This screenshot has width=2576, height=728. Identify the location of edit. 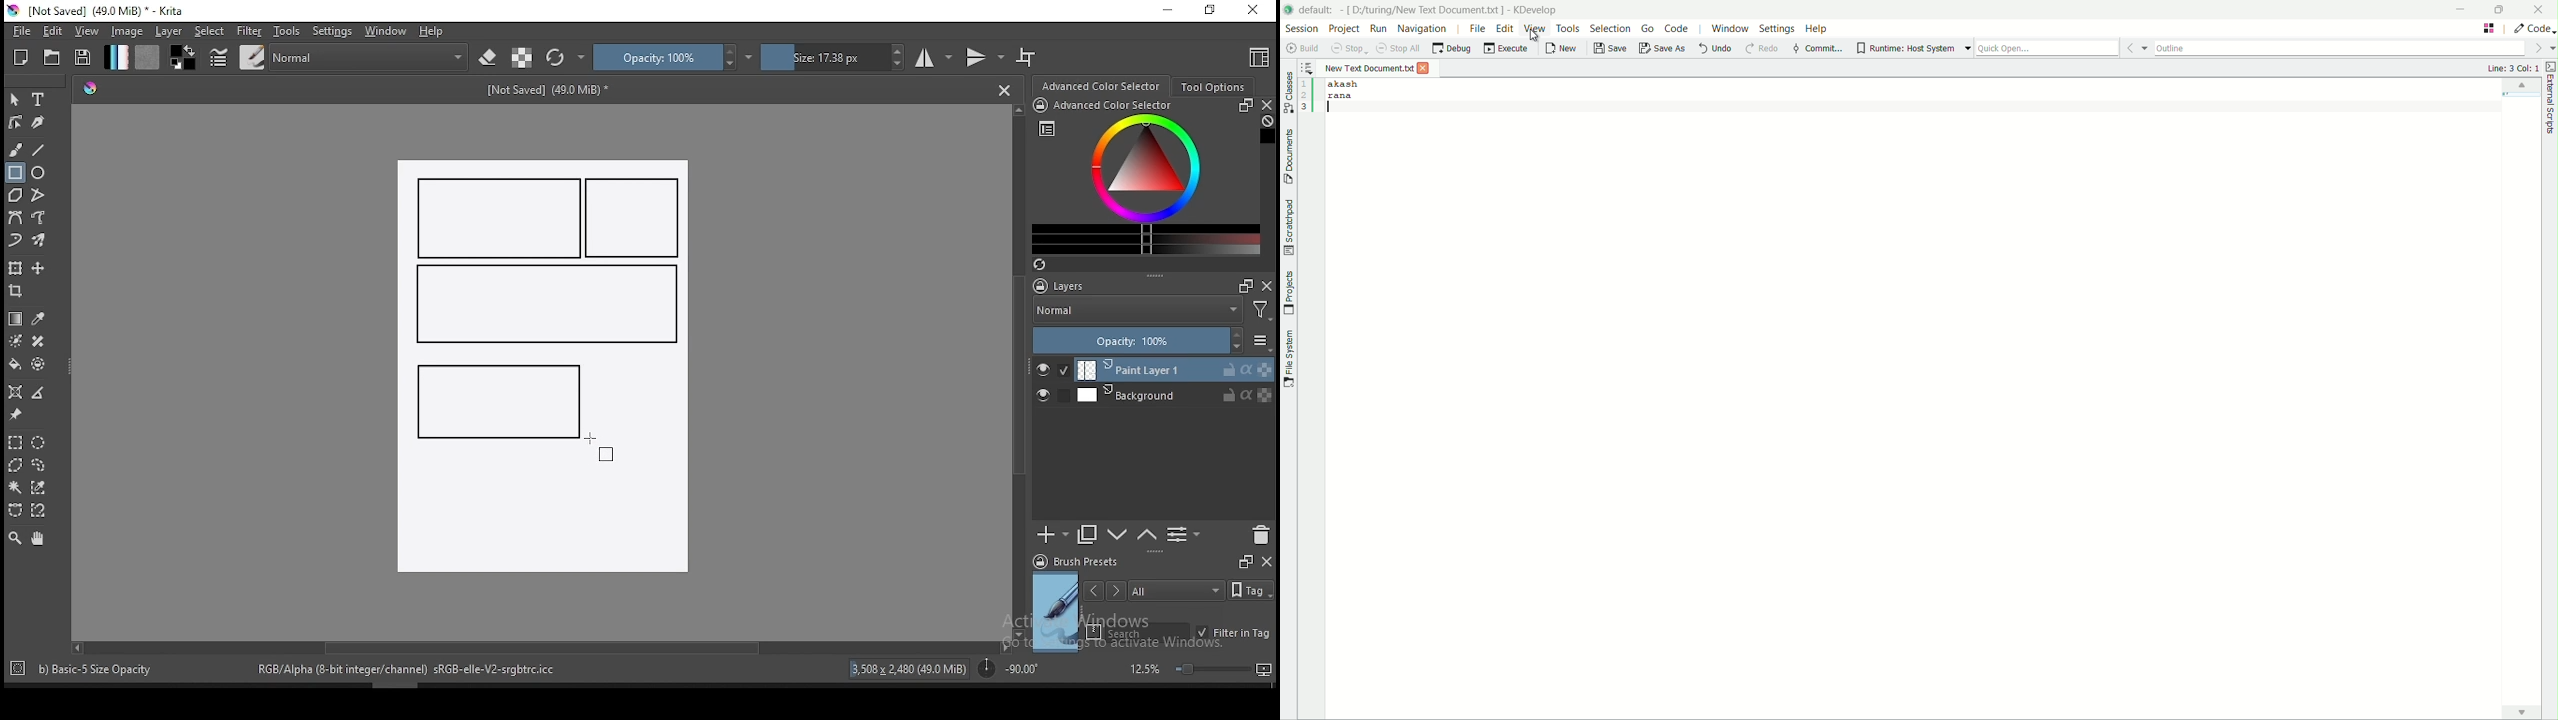
(52, 30).